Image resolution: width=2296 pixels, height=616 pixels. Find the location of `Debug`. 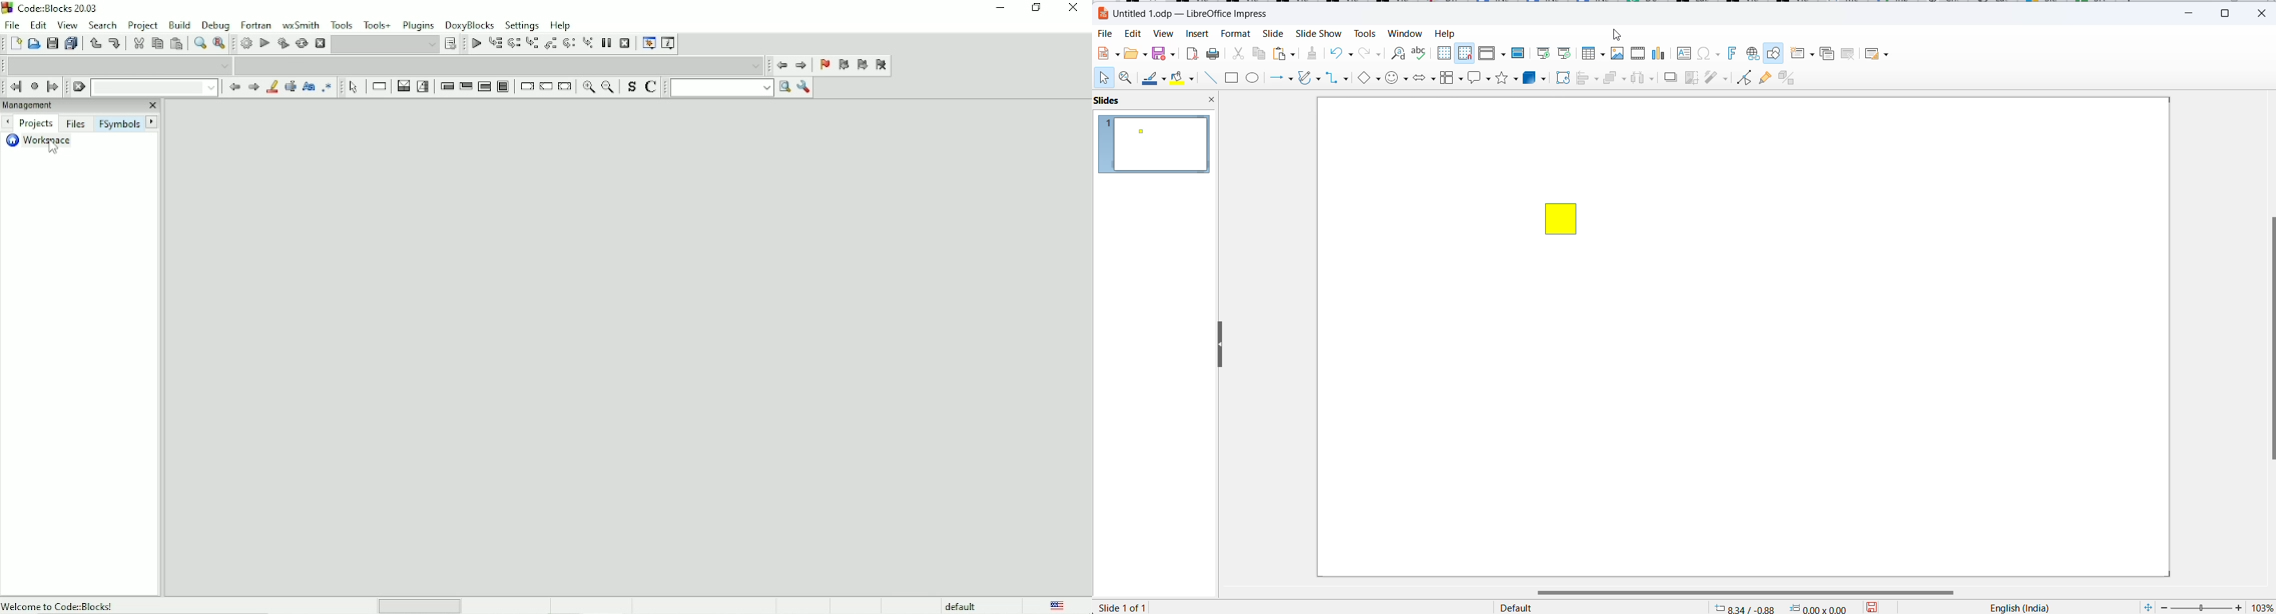

Debug is located at coordinates (216, 24).